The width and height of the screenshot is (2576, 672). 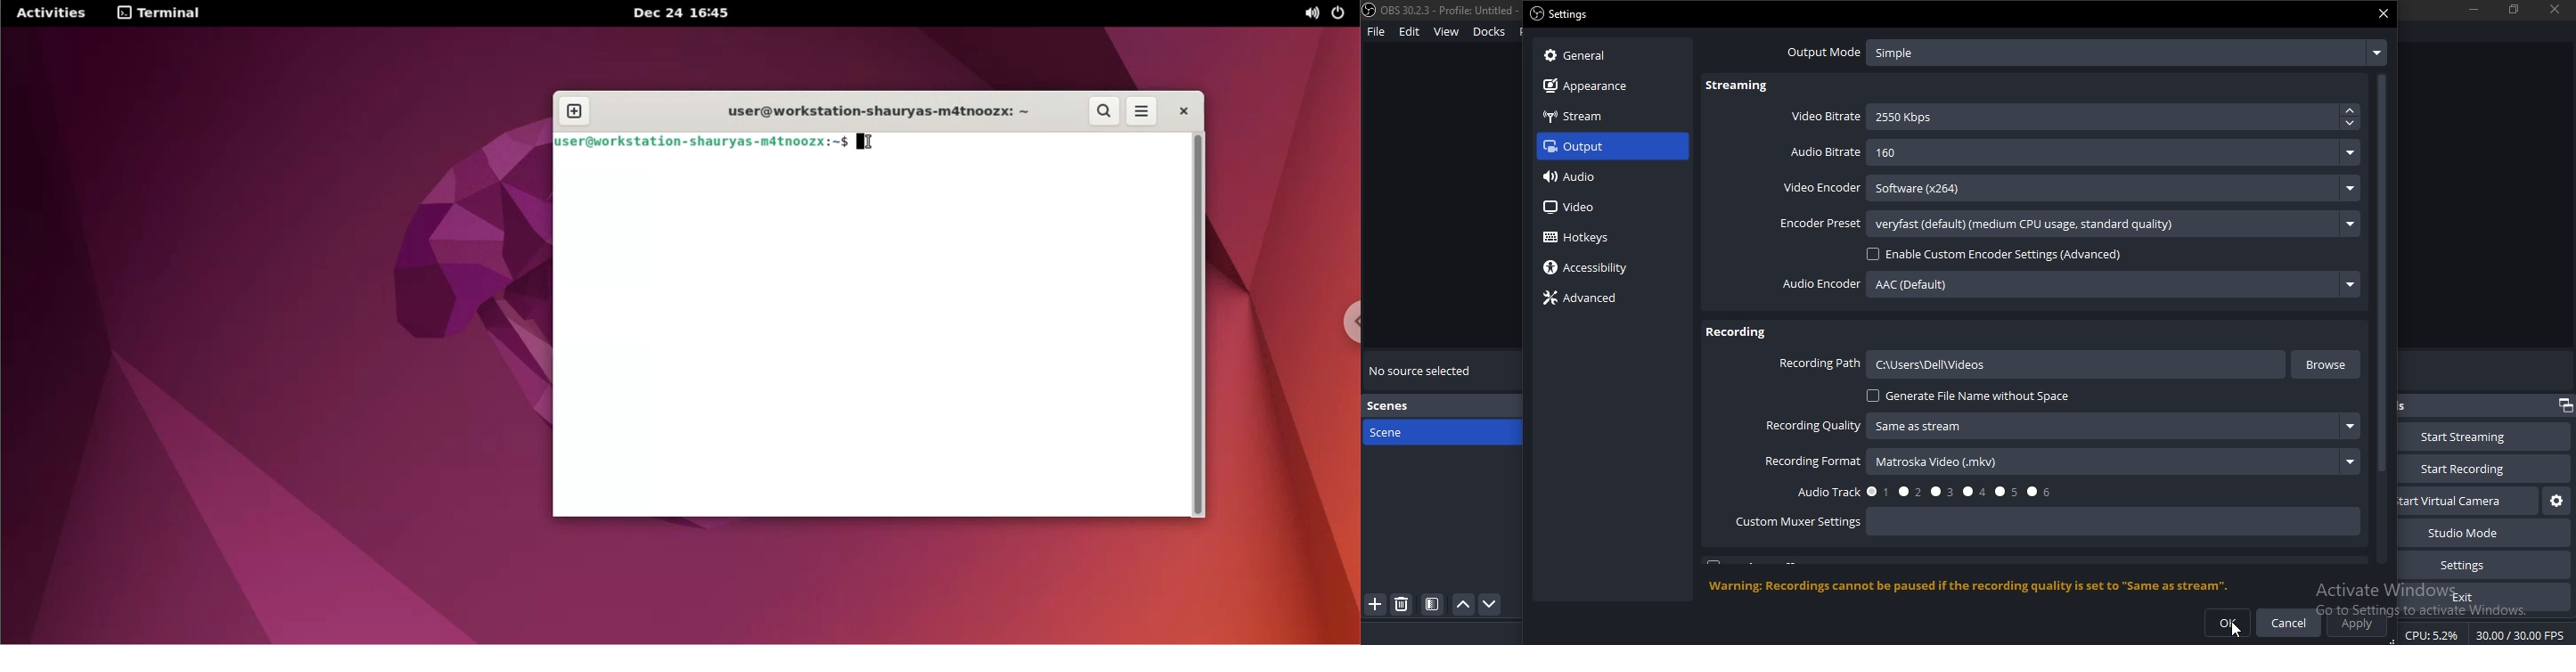 I want to click on C:\Users\Dell\videos, so click(x=2077, y=363).